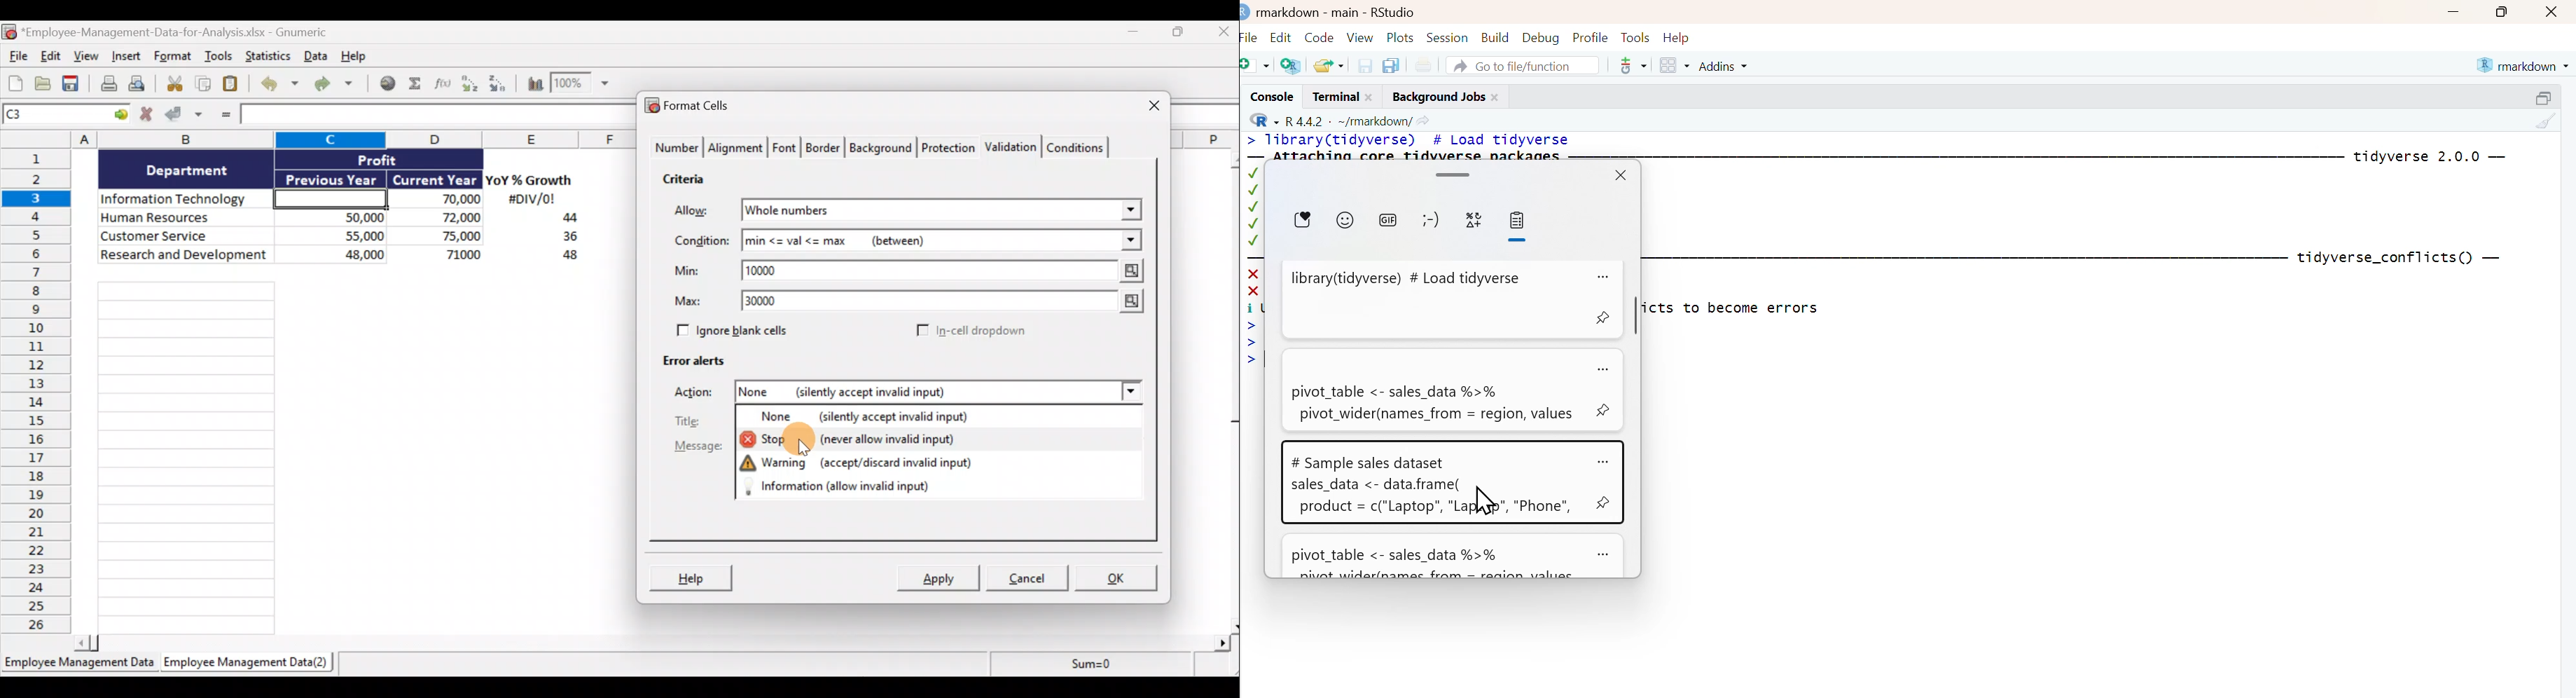  I want to click on Print current file, so click(1423, 64).